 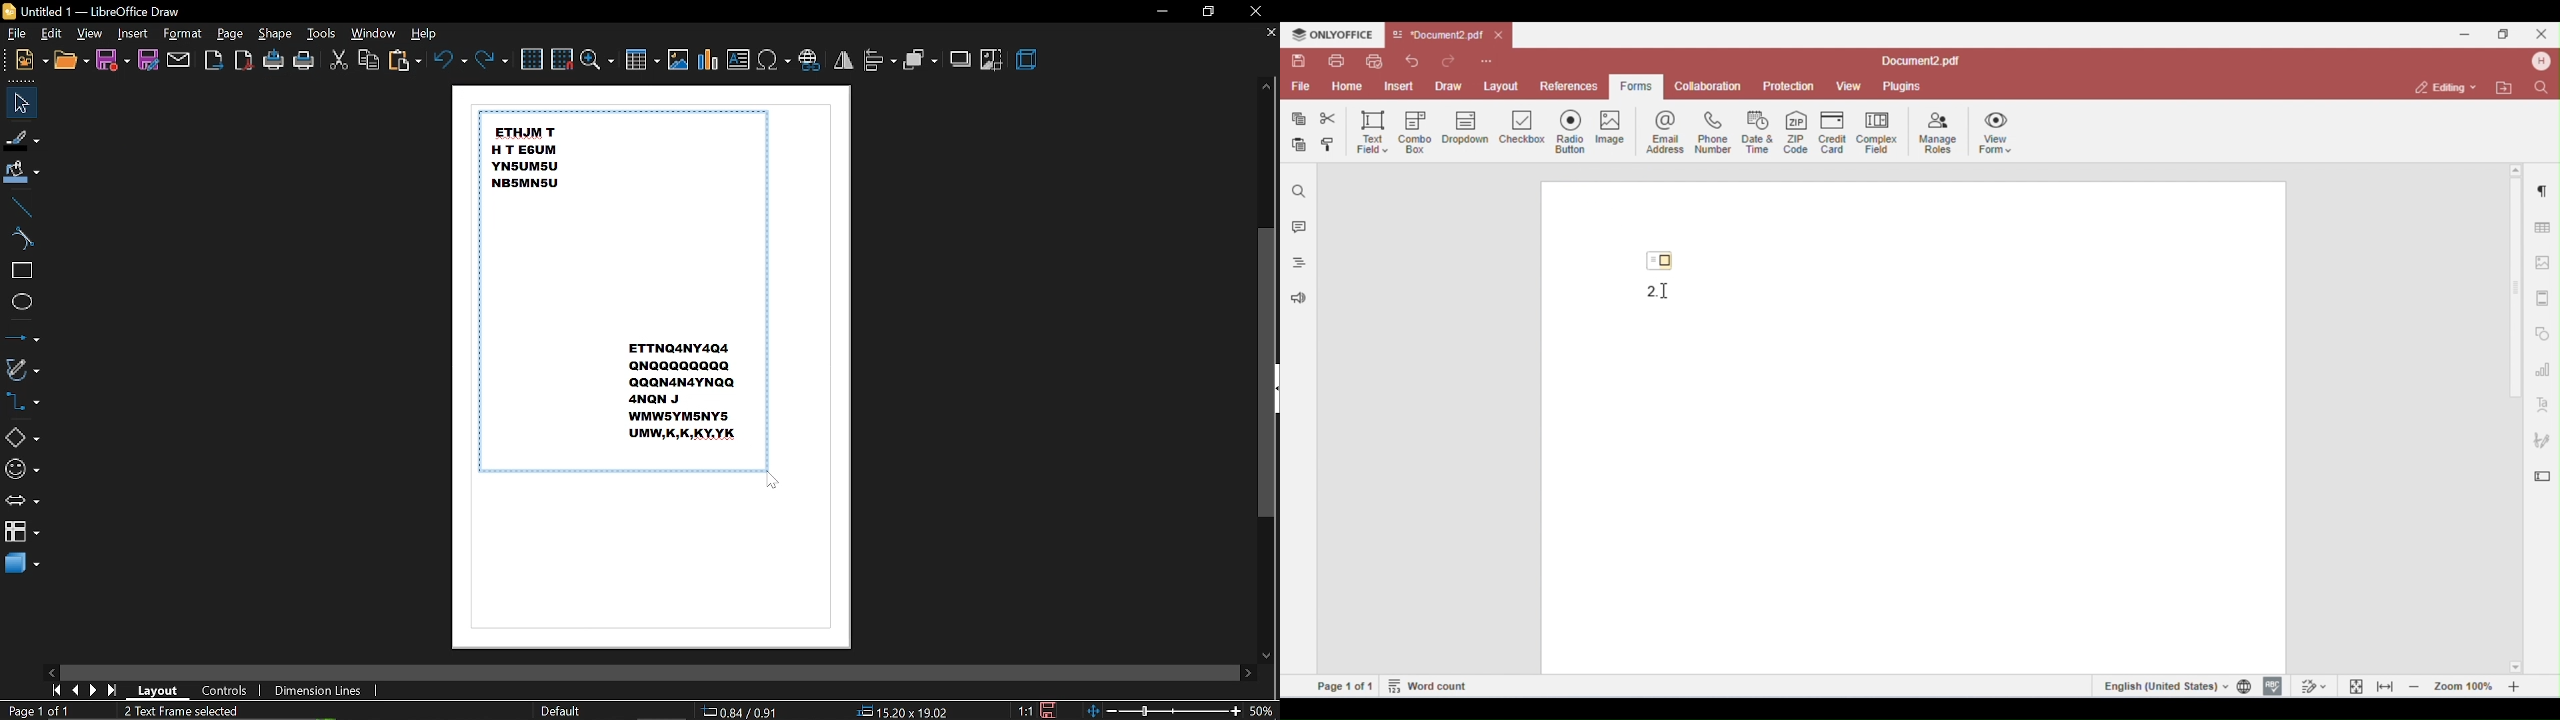 What do you see at coordinates (22, 502) in the screenshot?
I see `arrows` at bounding box center [22, 502].